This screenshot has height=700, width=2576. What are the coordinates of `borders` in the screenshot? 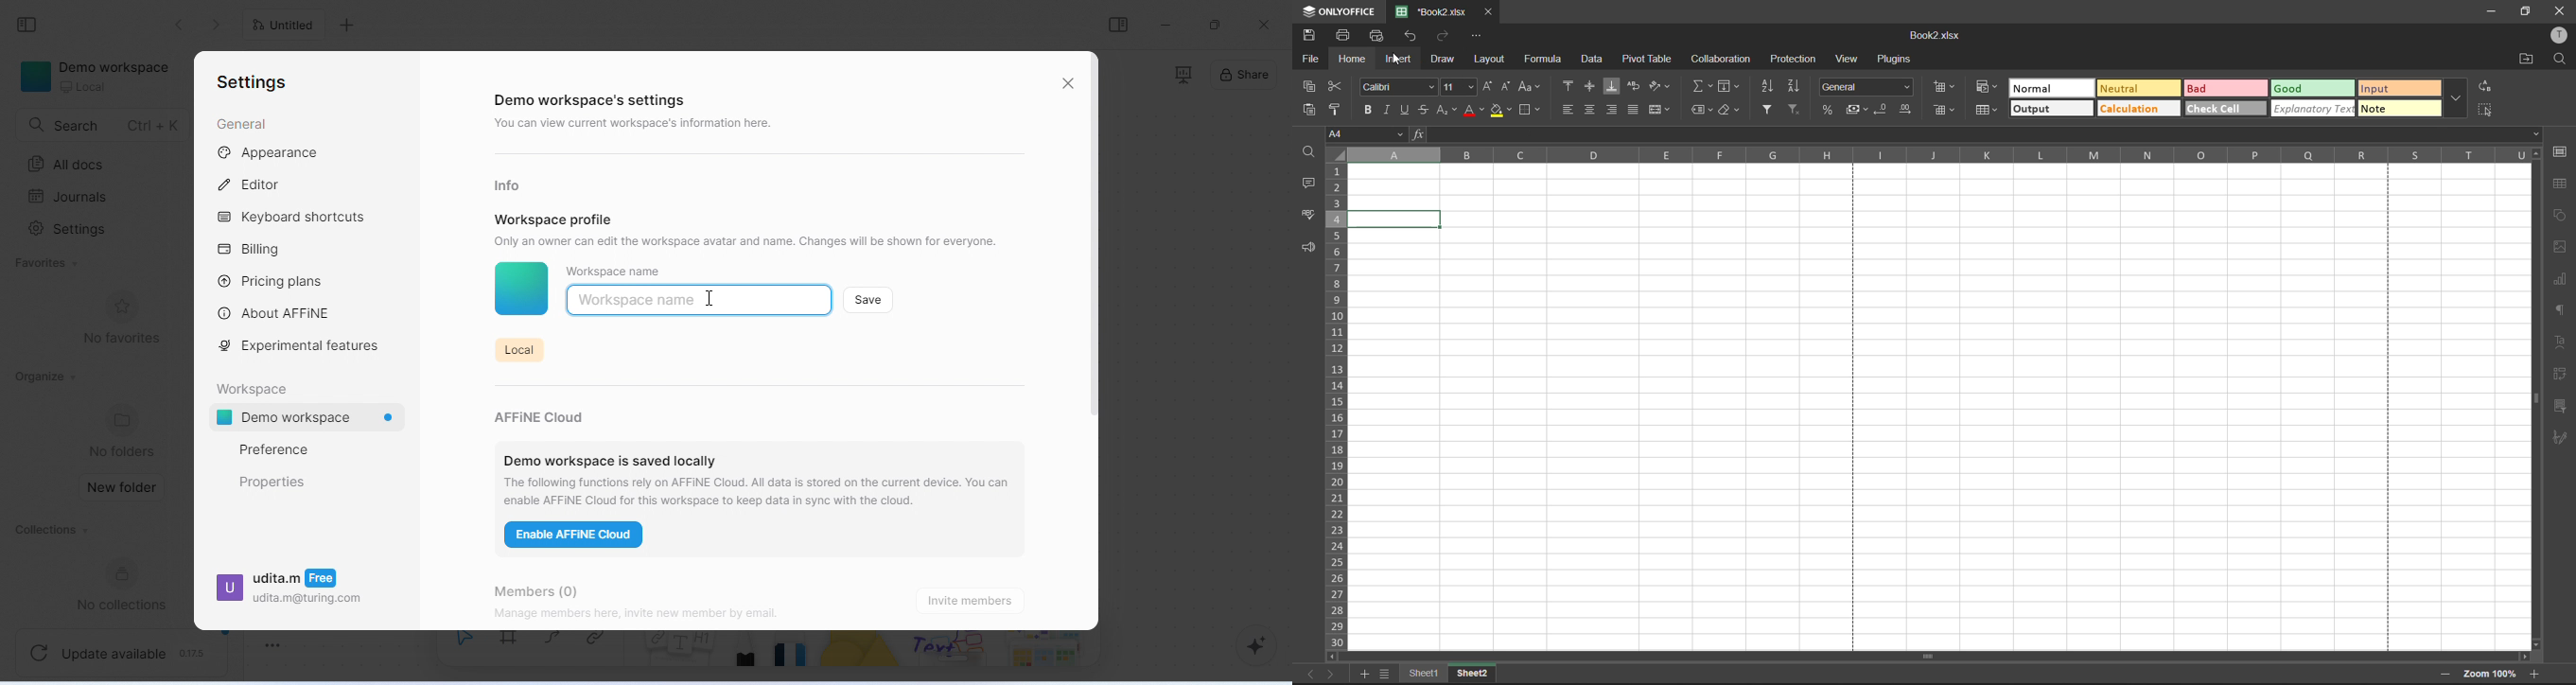 It's located at (1530, 109).